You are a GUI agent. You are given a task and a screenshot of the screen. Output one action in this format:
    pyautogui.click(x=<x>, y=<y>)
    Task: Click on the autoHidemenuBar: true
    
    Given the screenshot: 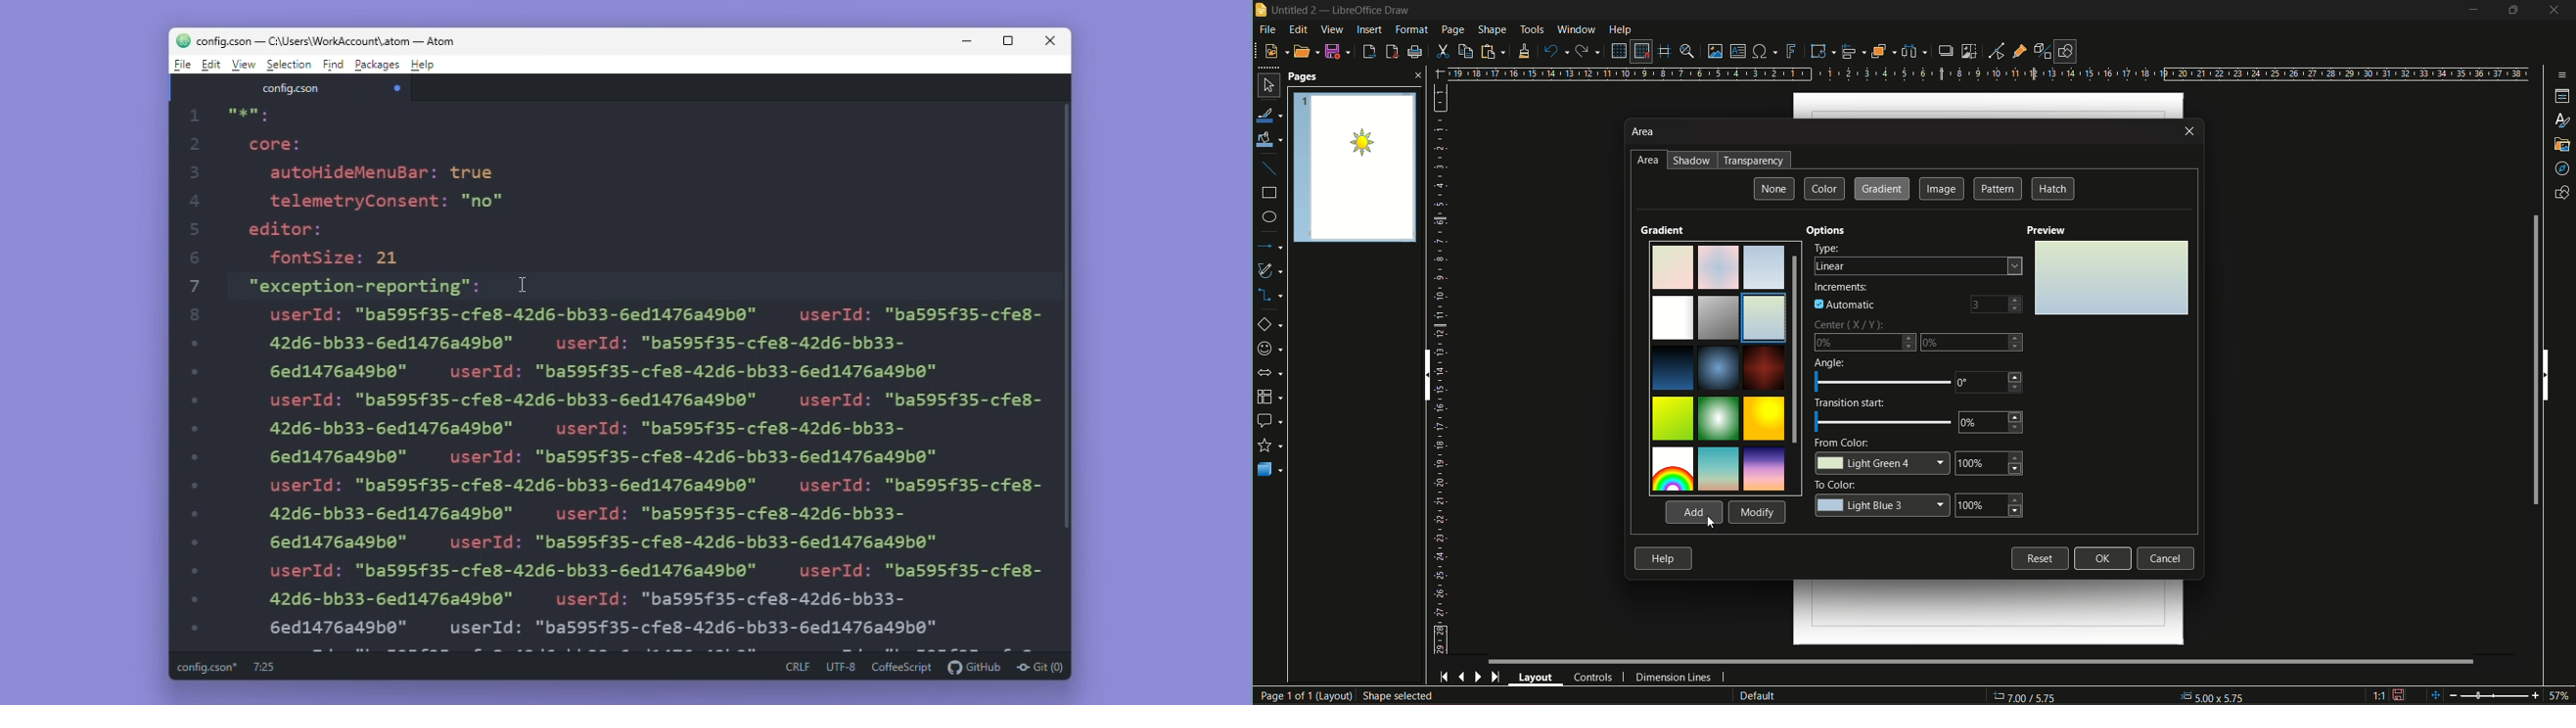 What is the action you would take?
    pyautogui.click(x=385, y=172)
    